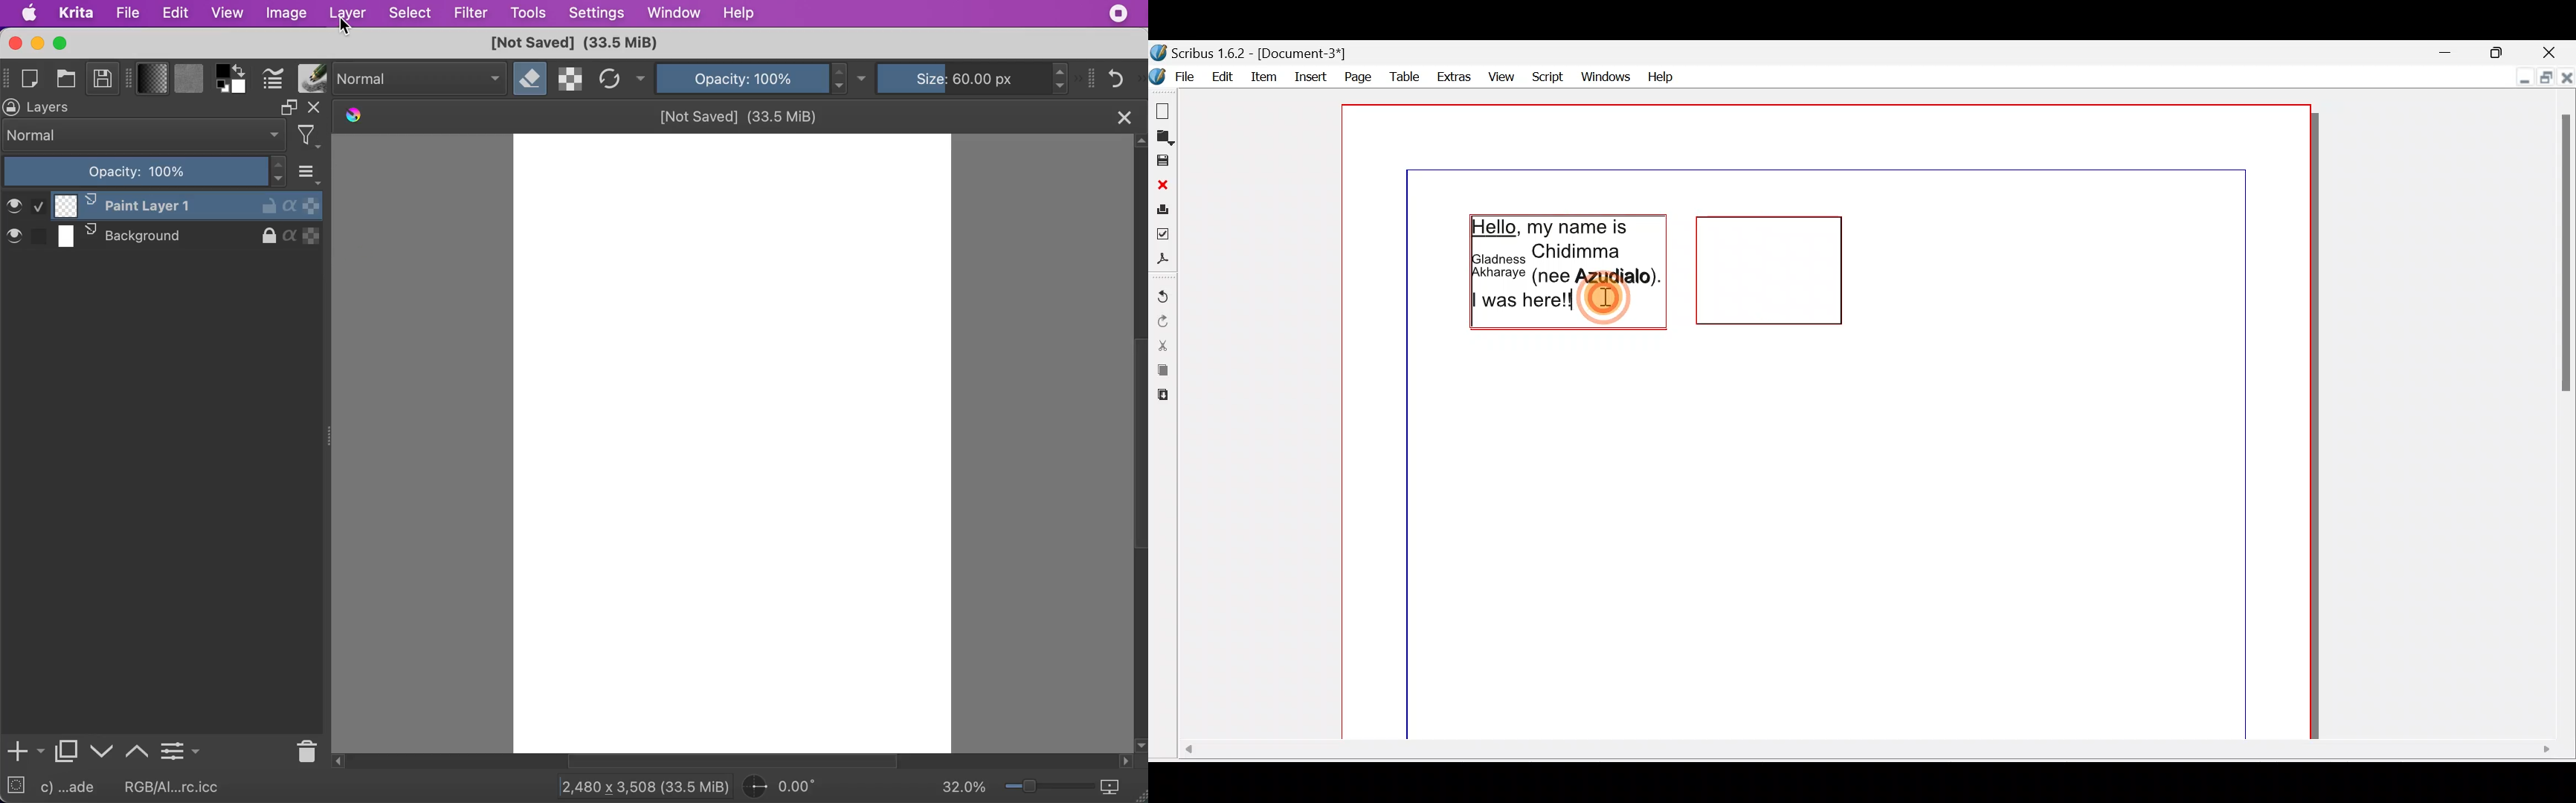 The image size is (2576, 812). What do you see at coordinates (1662, 75) in the screenshot?
I see `Help` at bounding box center [1662, 75].